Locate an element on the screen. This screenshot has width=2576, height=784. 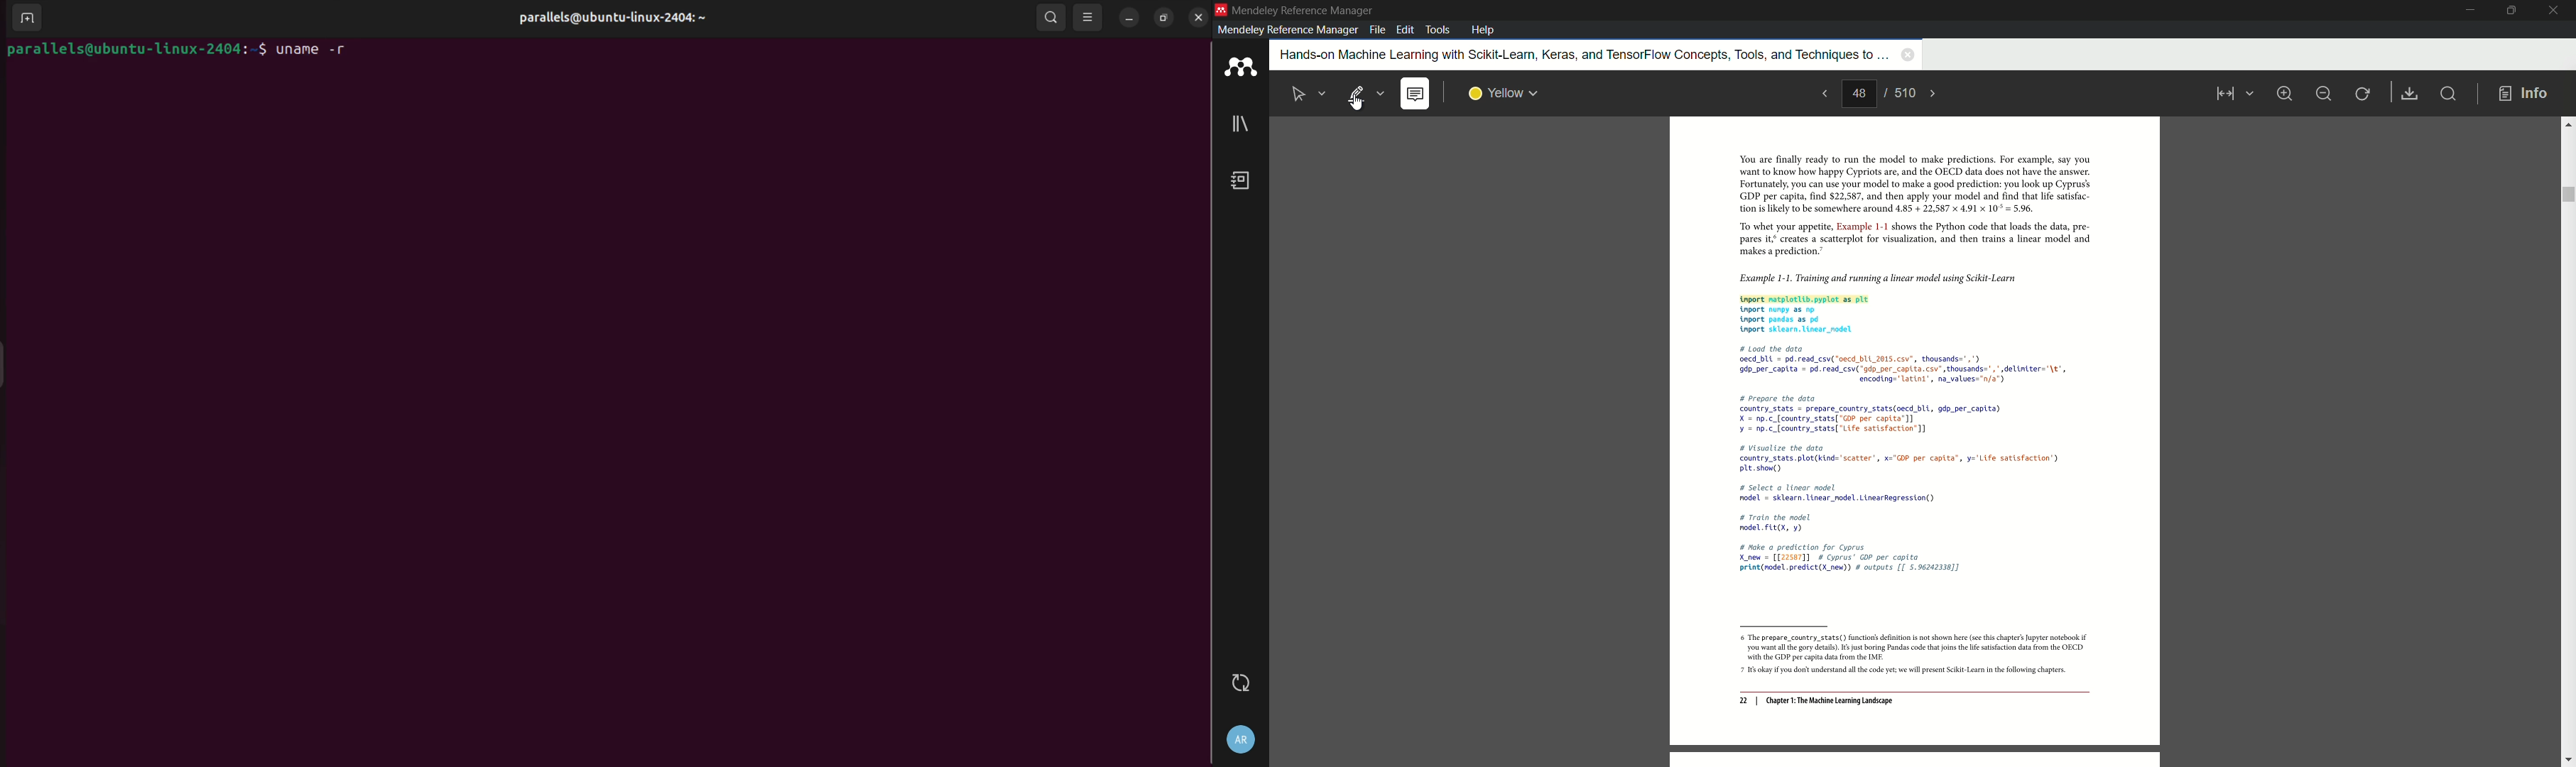
book is located at coordinates (1241, 180).